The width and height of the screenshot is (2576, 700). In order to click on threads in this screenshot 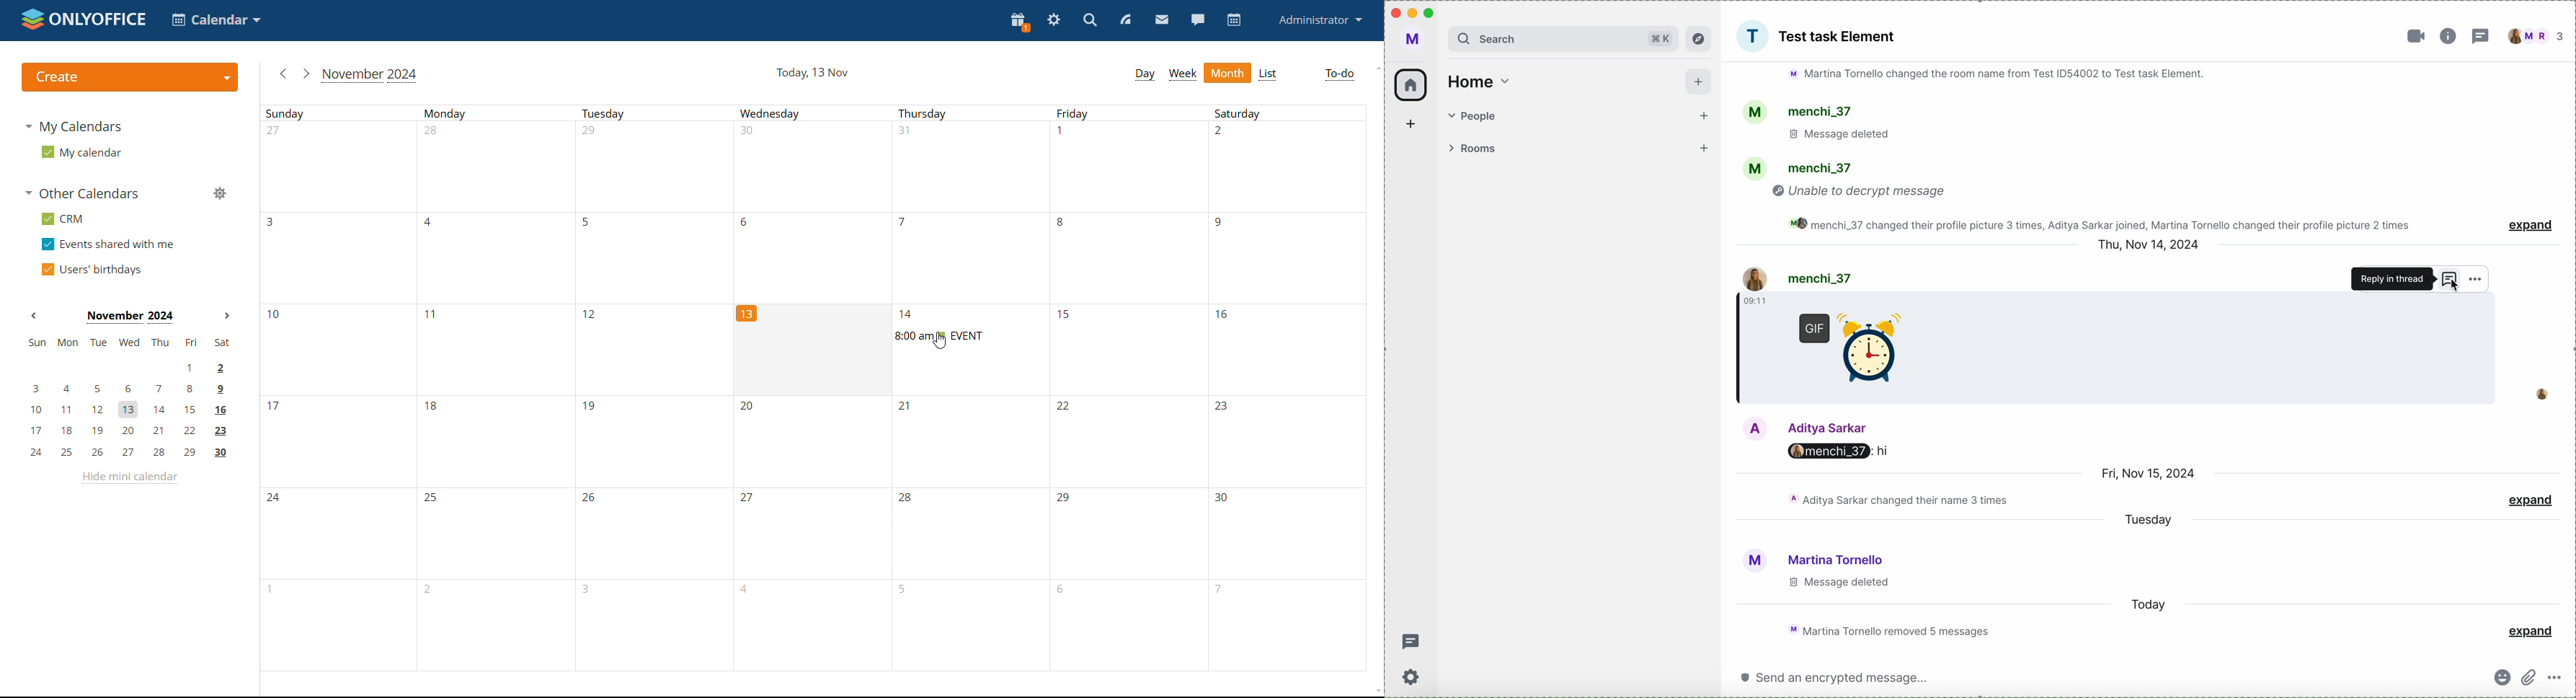, I will do `click(2480, 38)`.